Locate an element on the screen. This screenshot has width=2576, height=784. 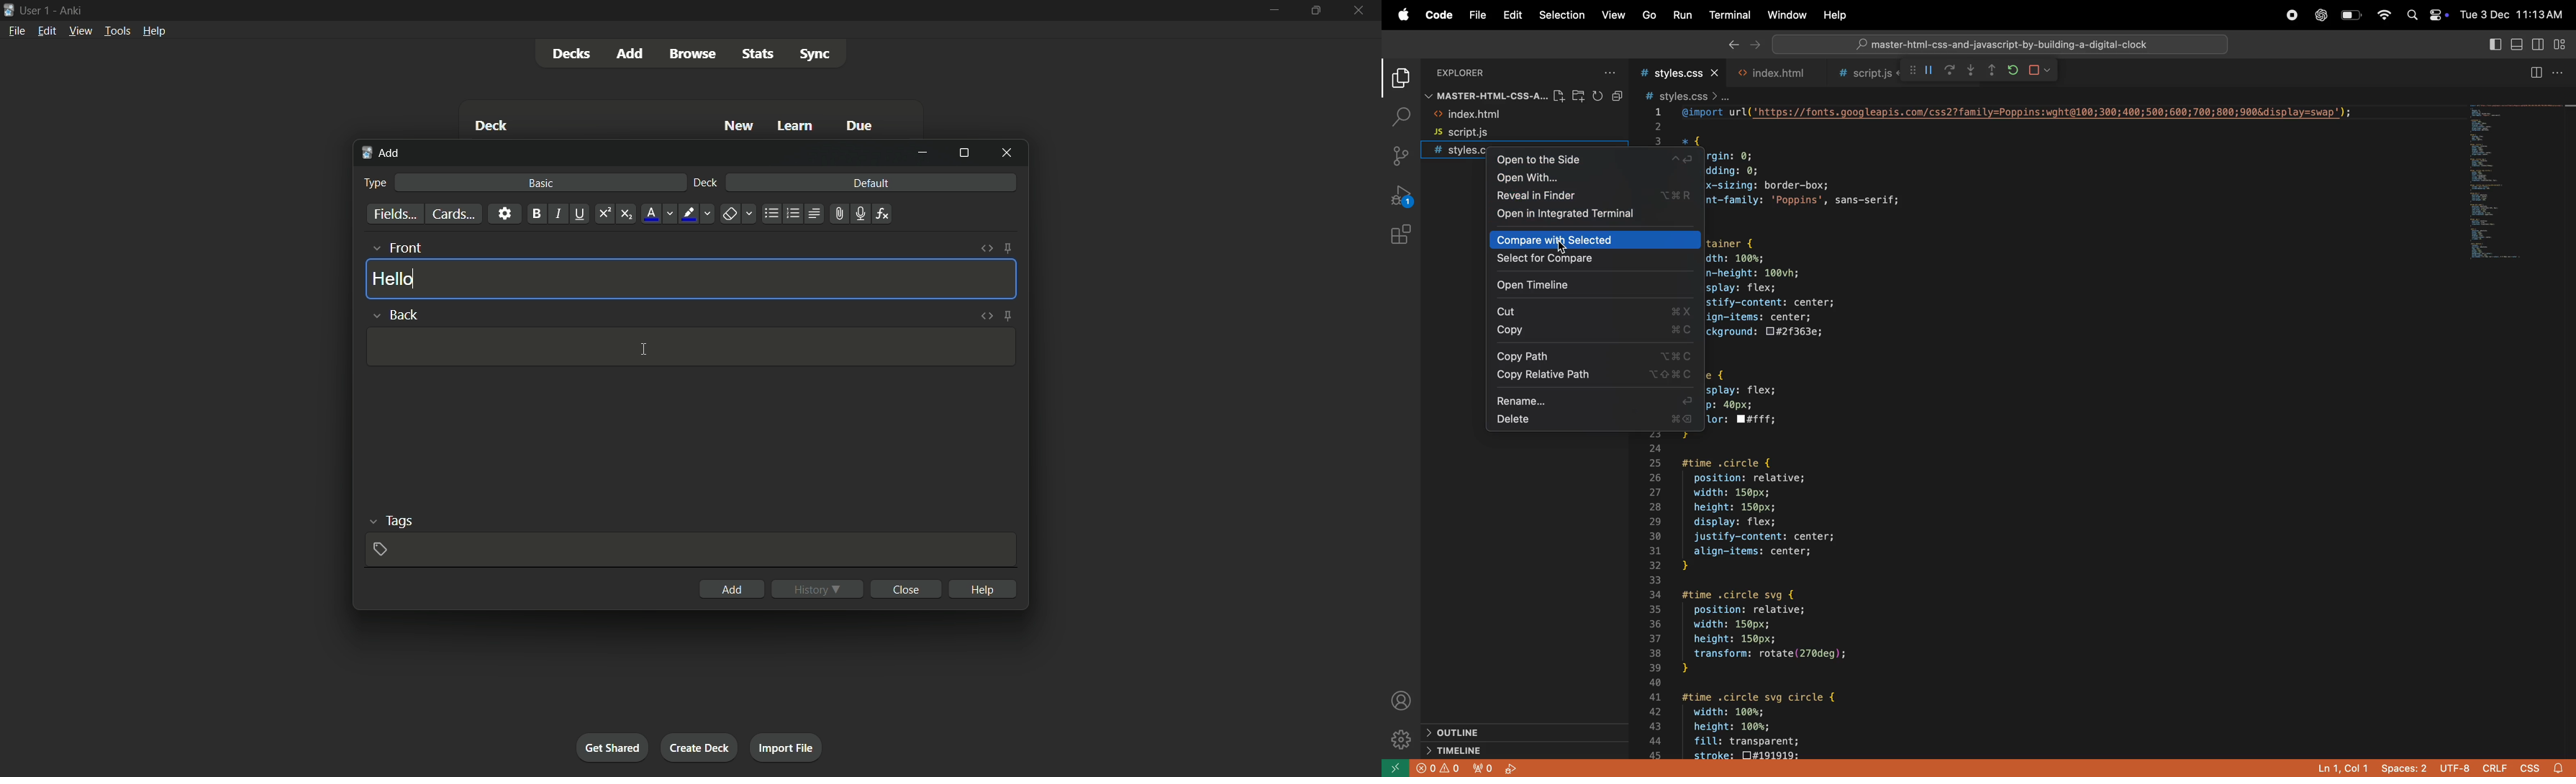
app name is located at coordinates (73, 10).